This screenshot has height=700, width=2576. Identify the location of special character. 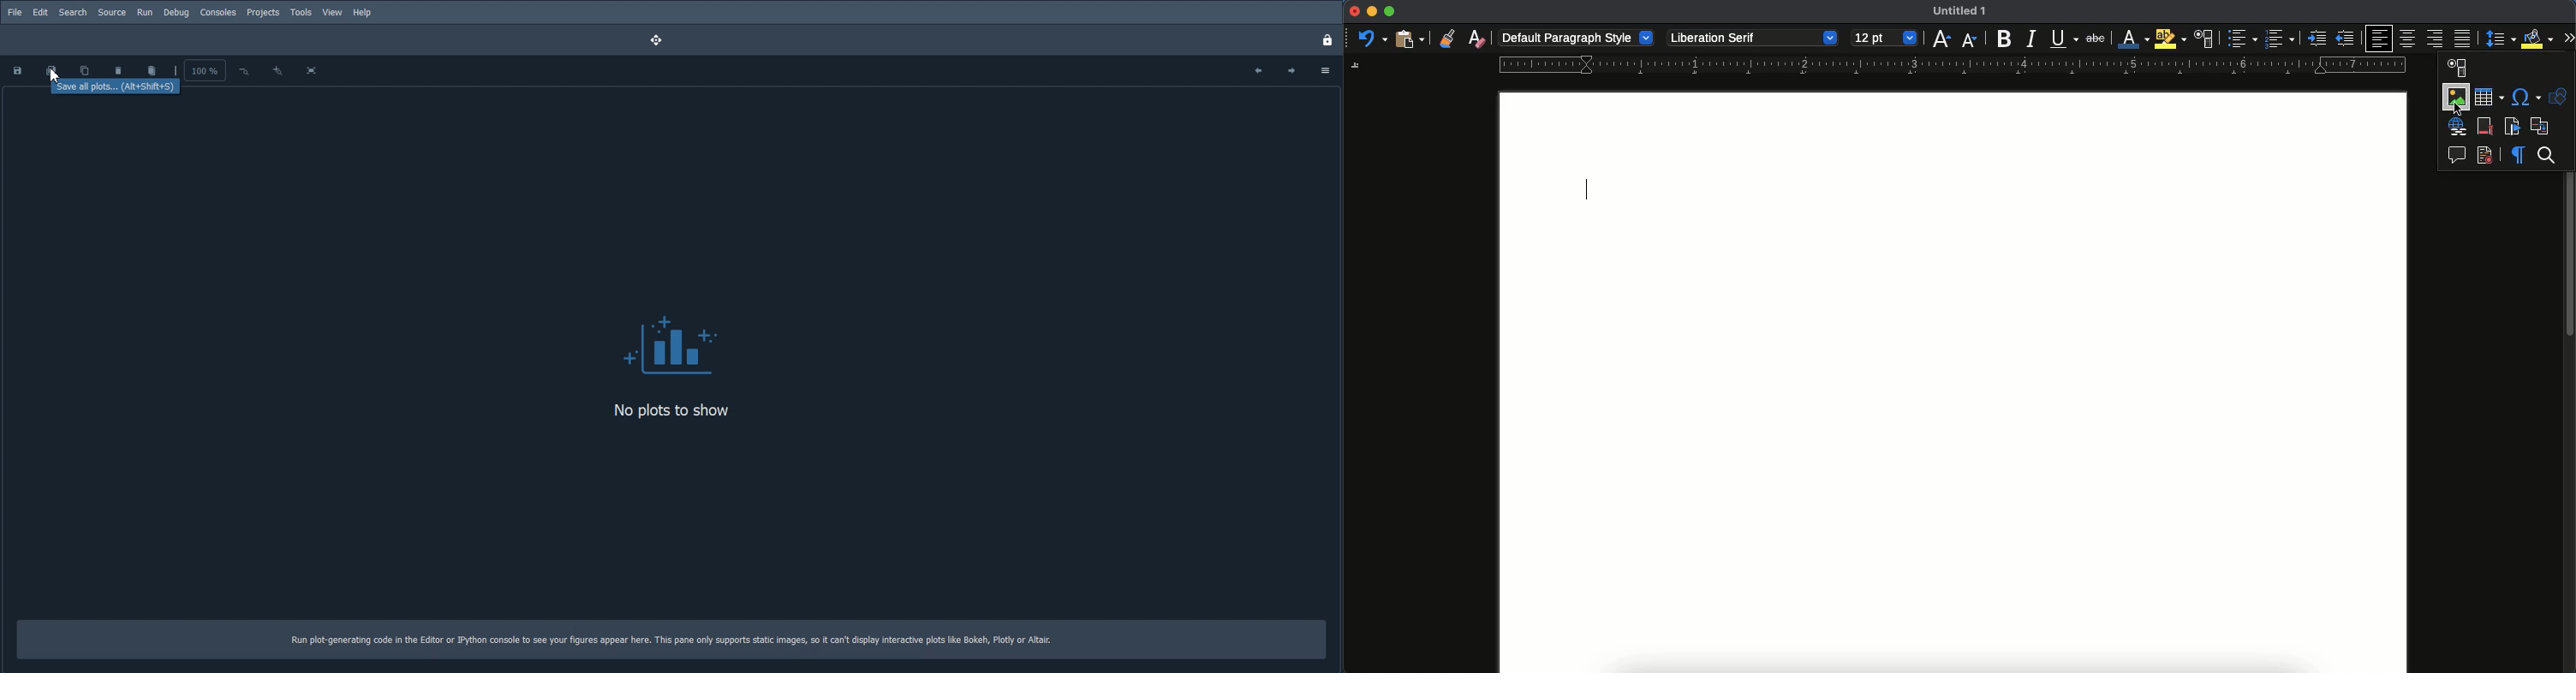
(2525, 96).